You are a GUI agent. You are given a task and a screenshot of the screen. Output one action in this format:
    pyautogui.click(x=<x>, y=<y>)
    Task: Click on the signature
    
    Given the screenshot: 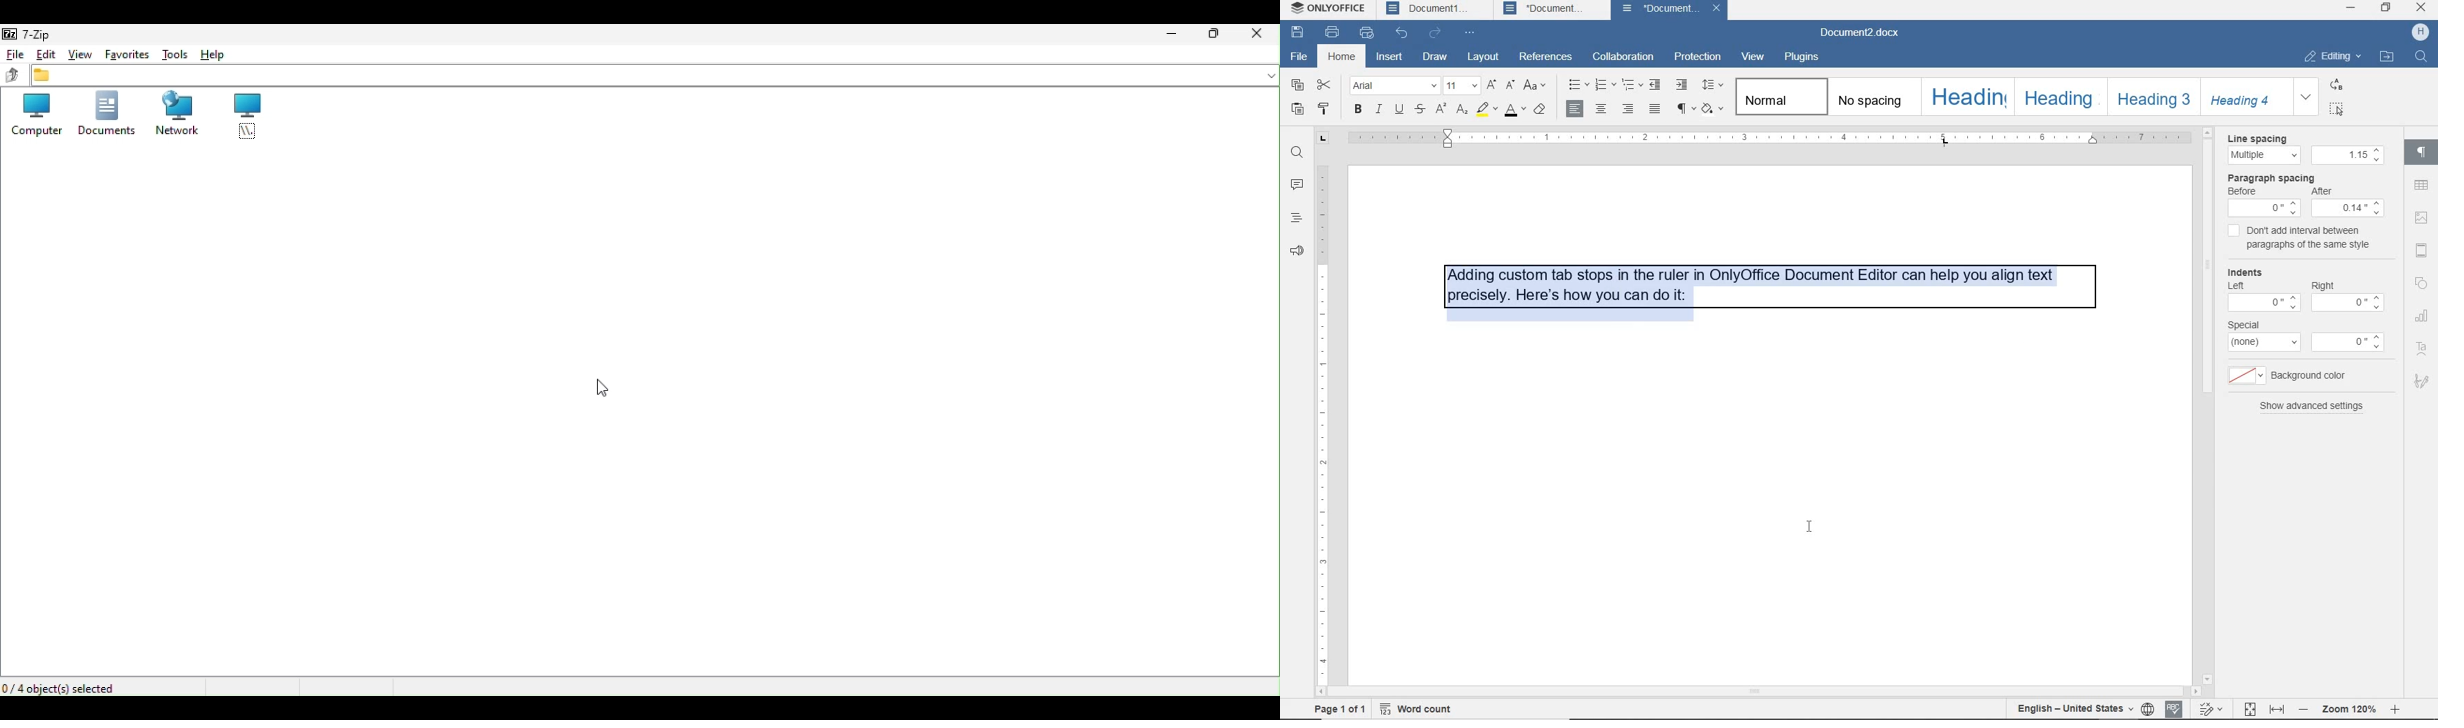 What is the action you would take?
    pyautogui.click(x=2423, y=379)
    